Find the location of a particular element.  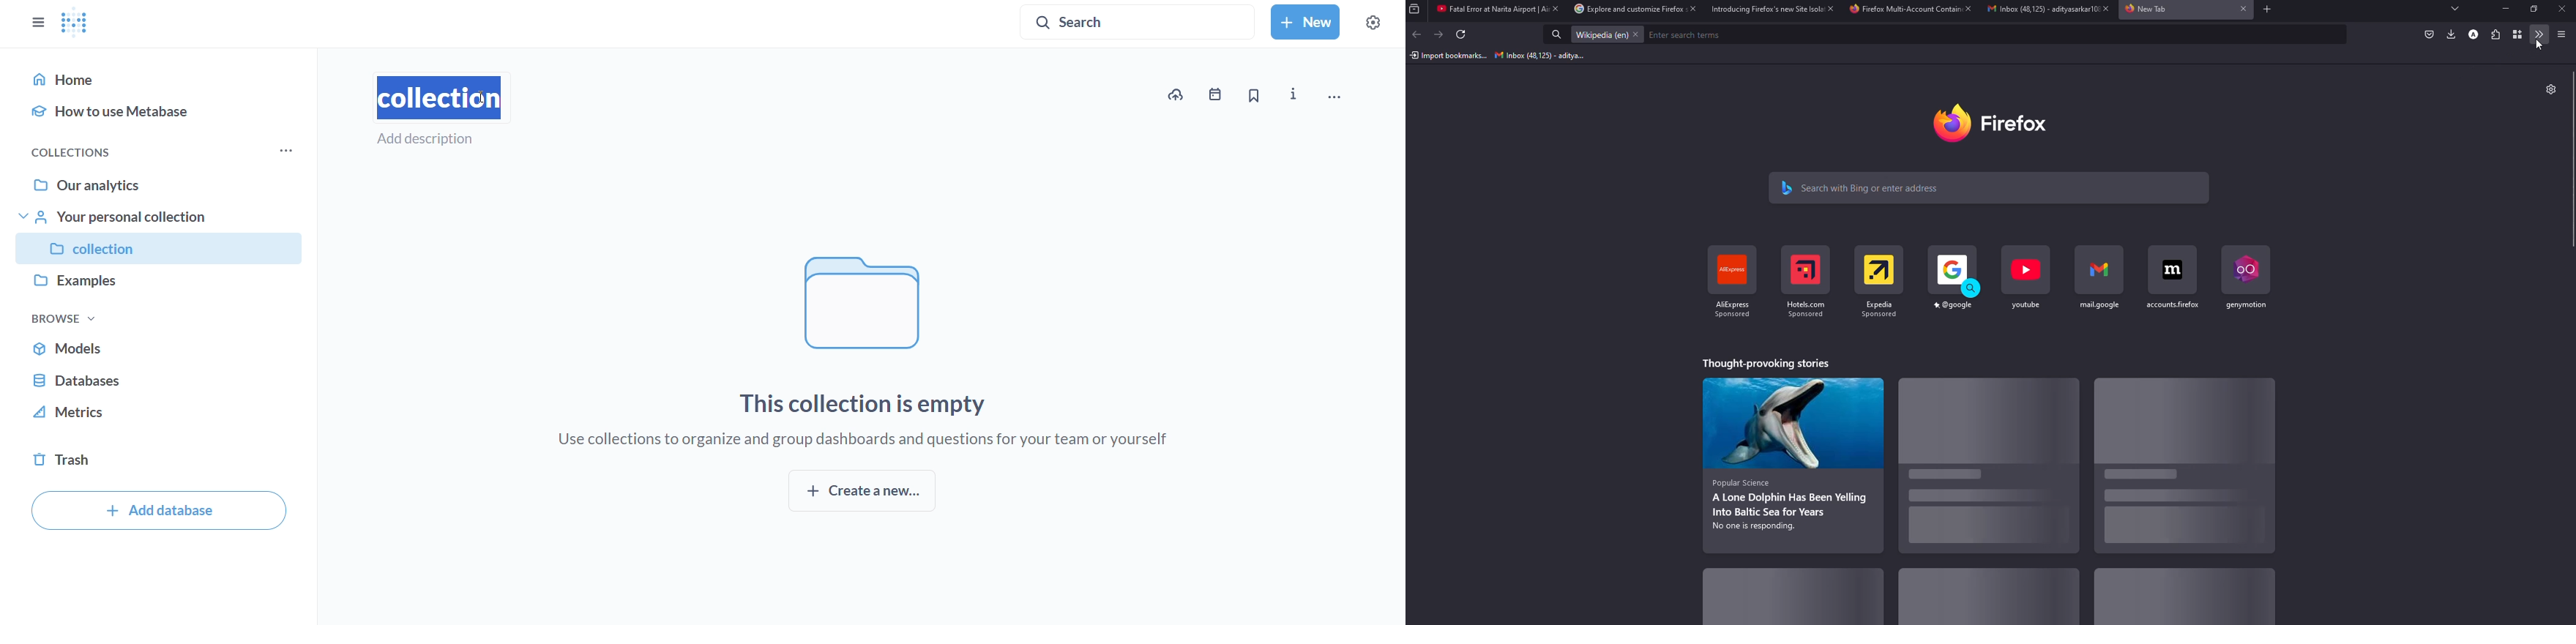

save to packet is located at coordinates (2429, 34).